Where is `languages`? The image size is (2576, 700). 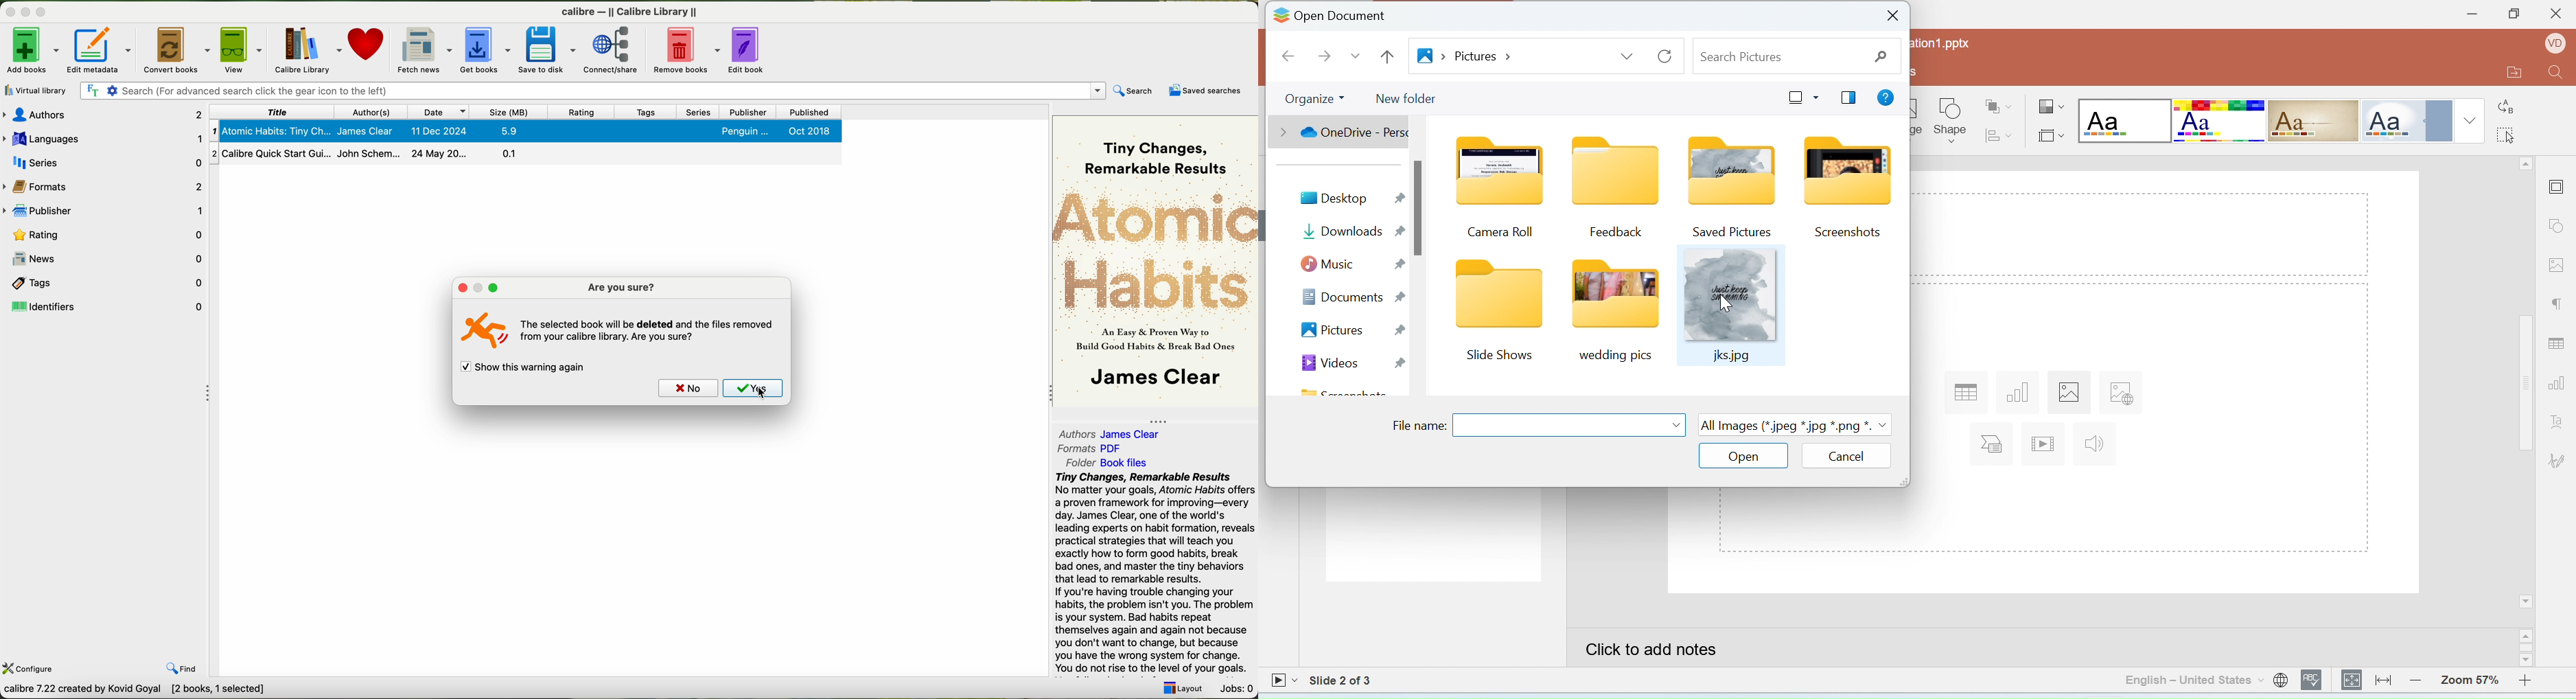 languages is located at coordinates (102, 138).